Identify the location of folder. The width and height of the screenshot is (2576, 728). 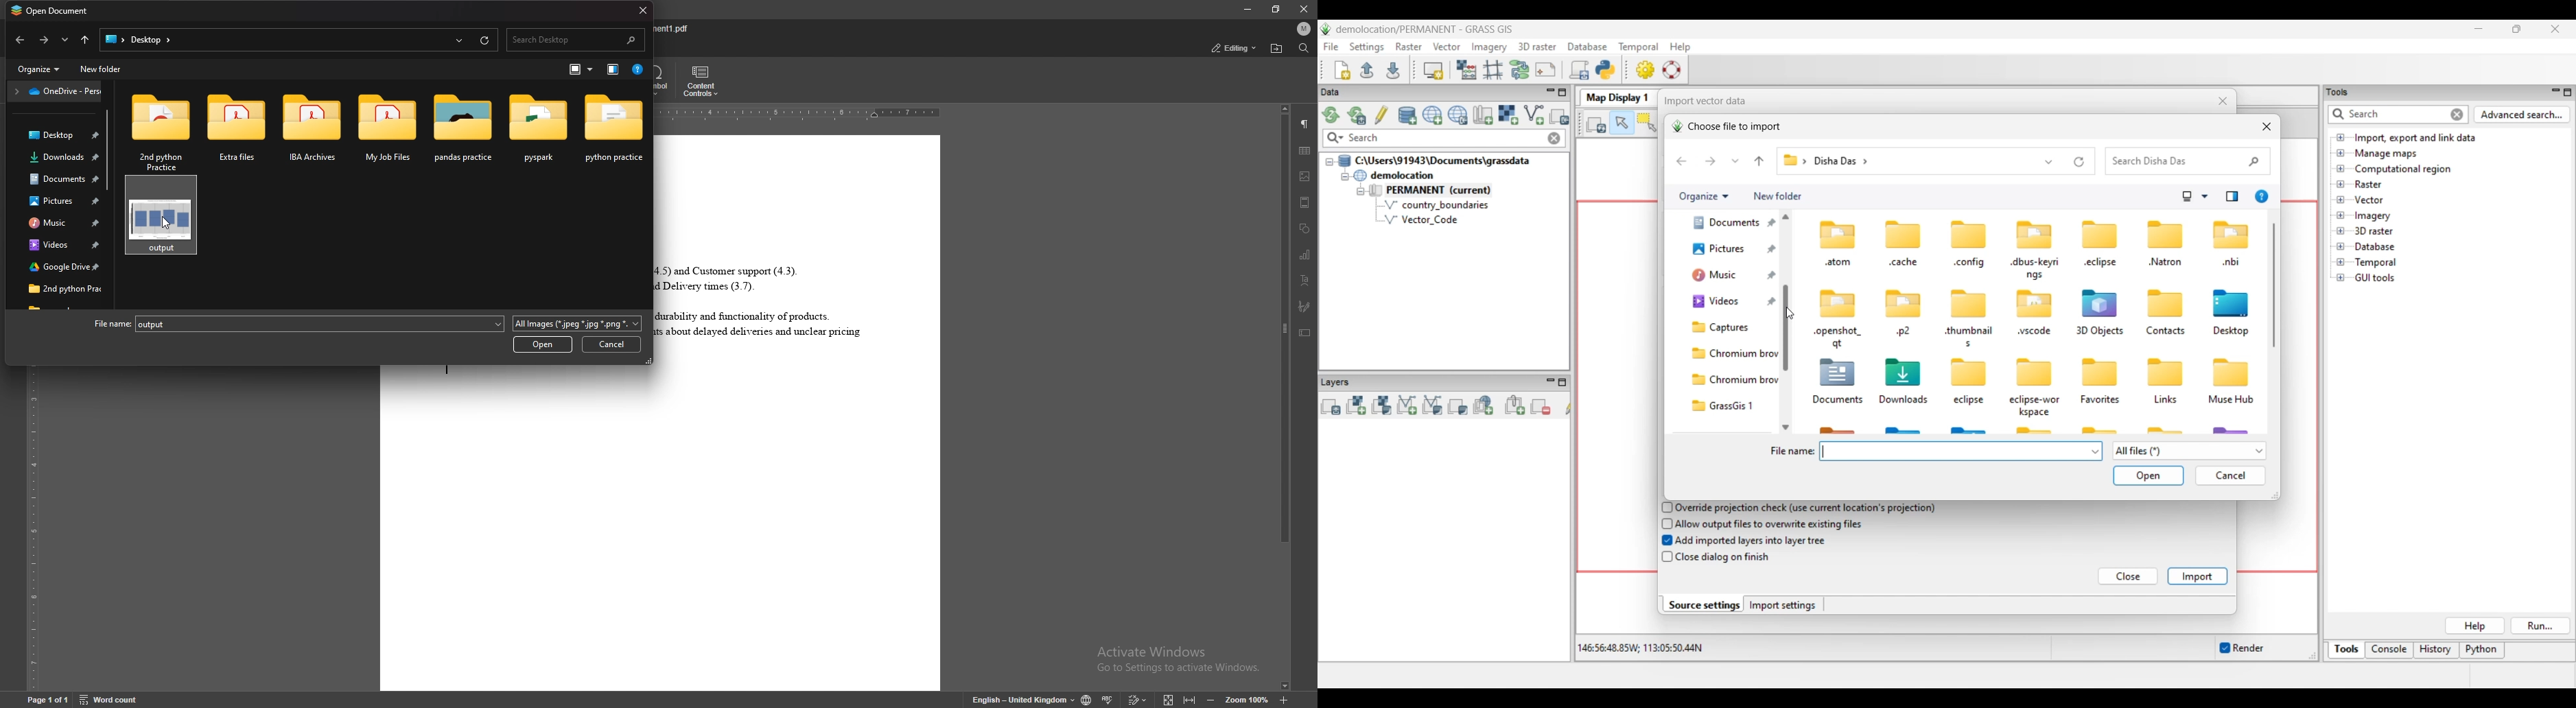
(55, 202).